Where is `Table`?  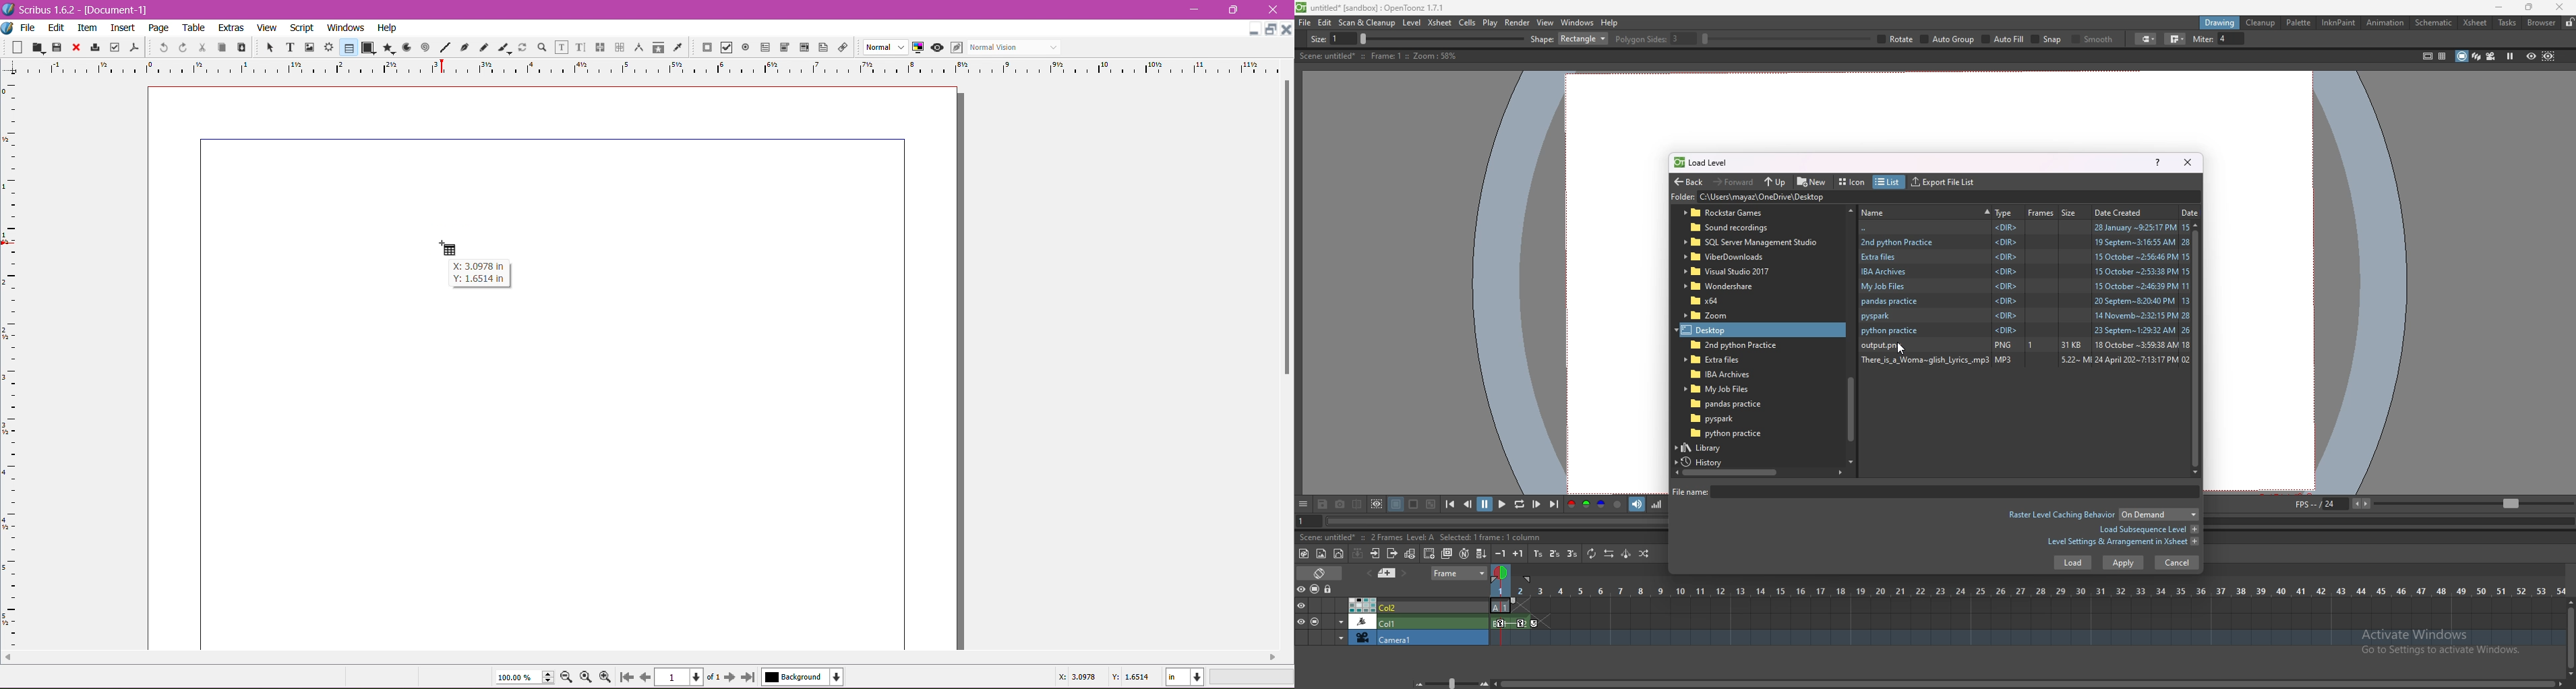
Table is located at coordinates (195, 28).